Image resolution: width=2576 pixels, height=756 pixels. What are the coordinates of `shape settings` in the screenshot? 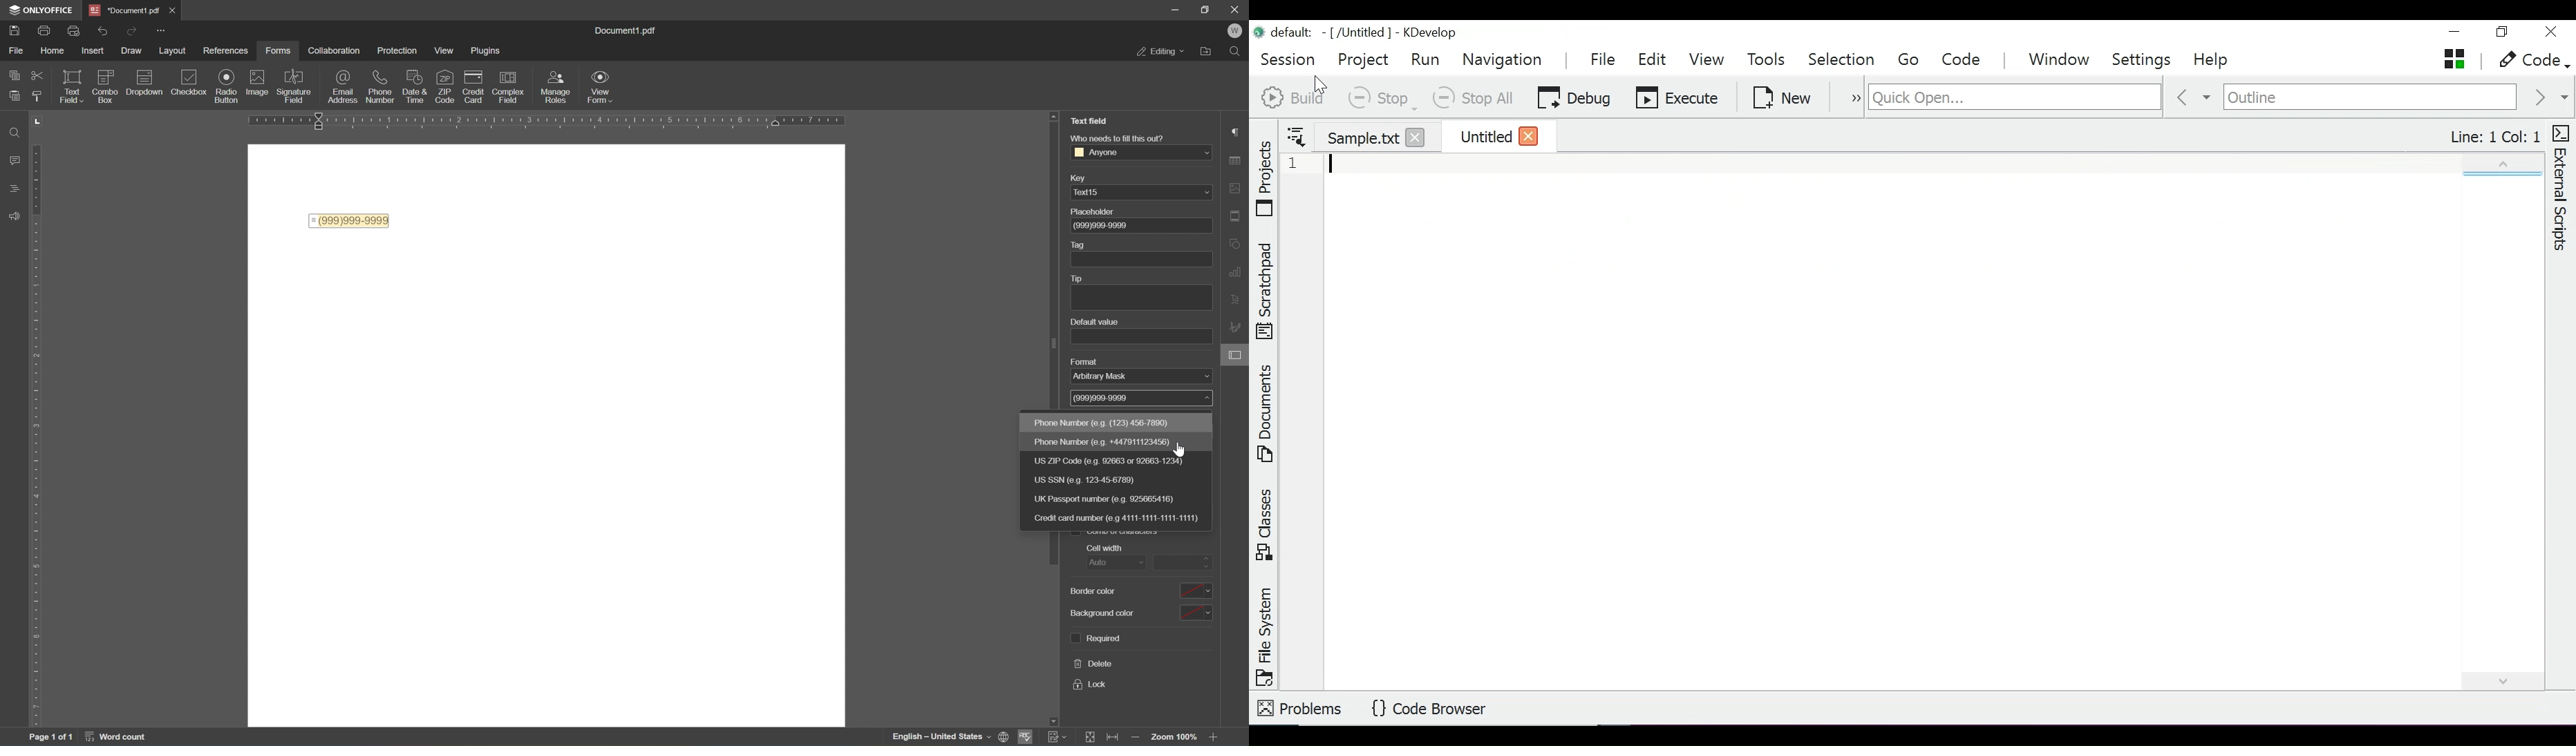 It's located at (1237, 241).